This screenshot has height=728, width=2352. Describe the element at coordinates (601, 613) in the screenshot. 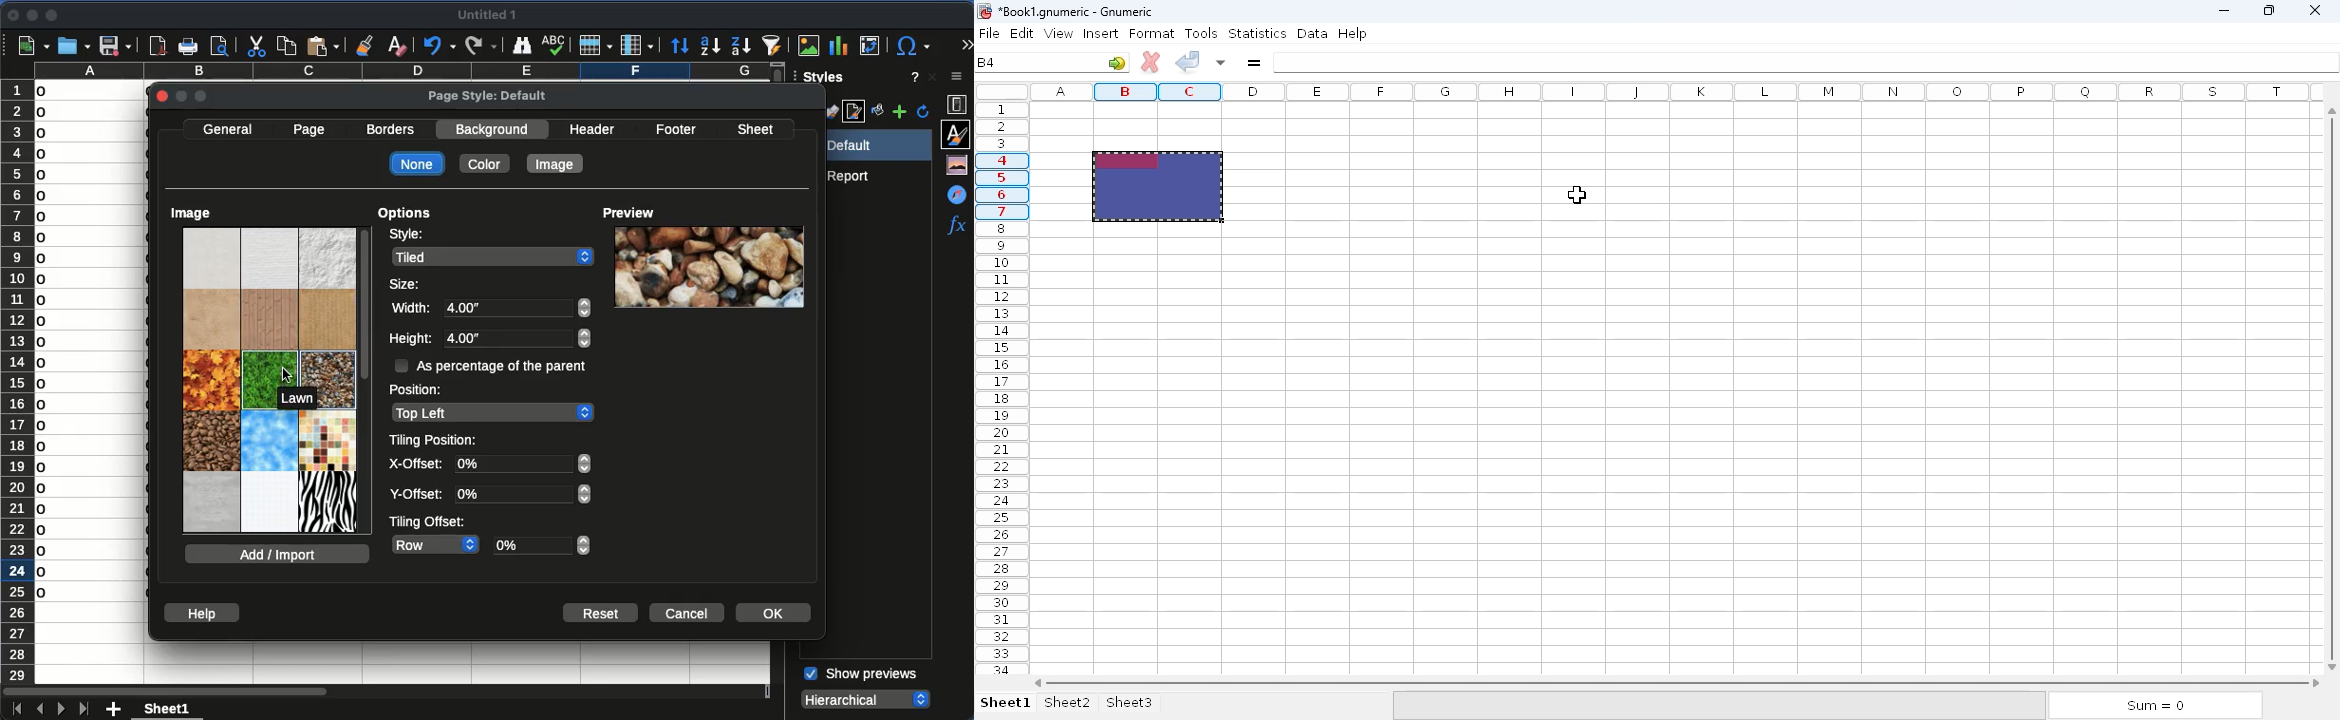

I see `reset` at that location.